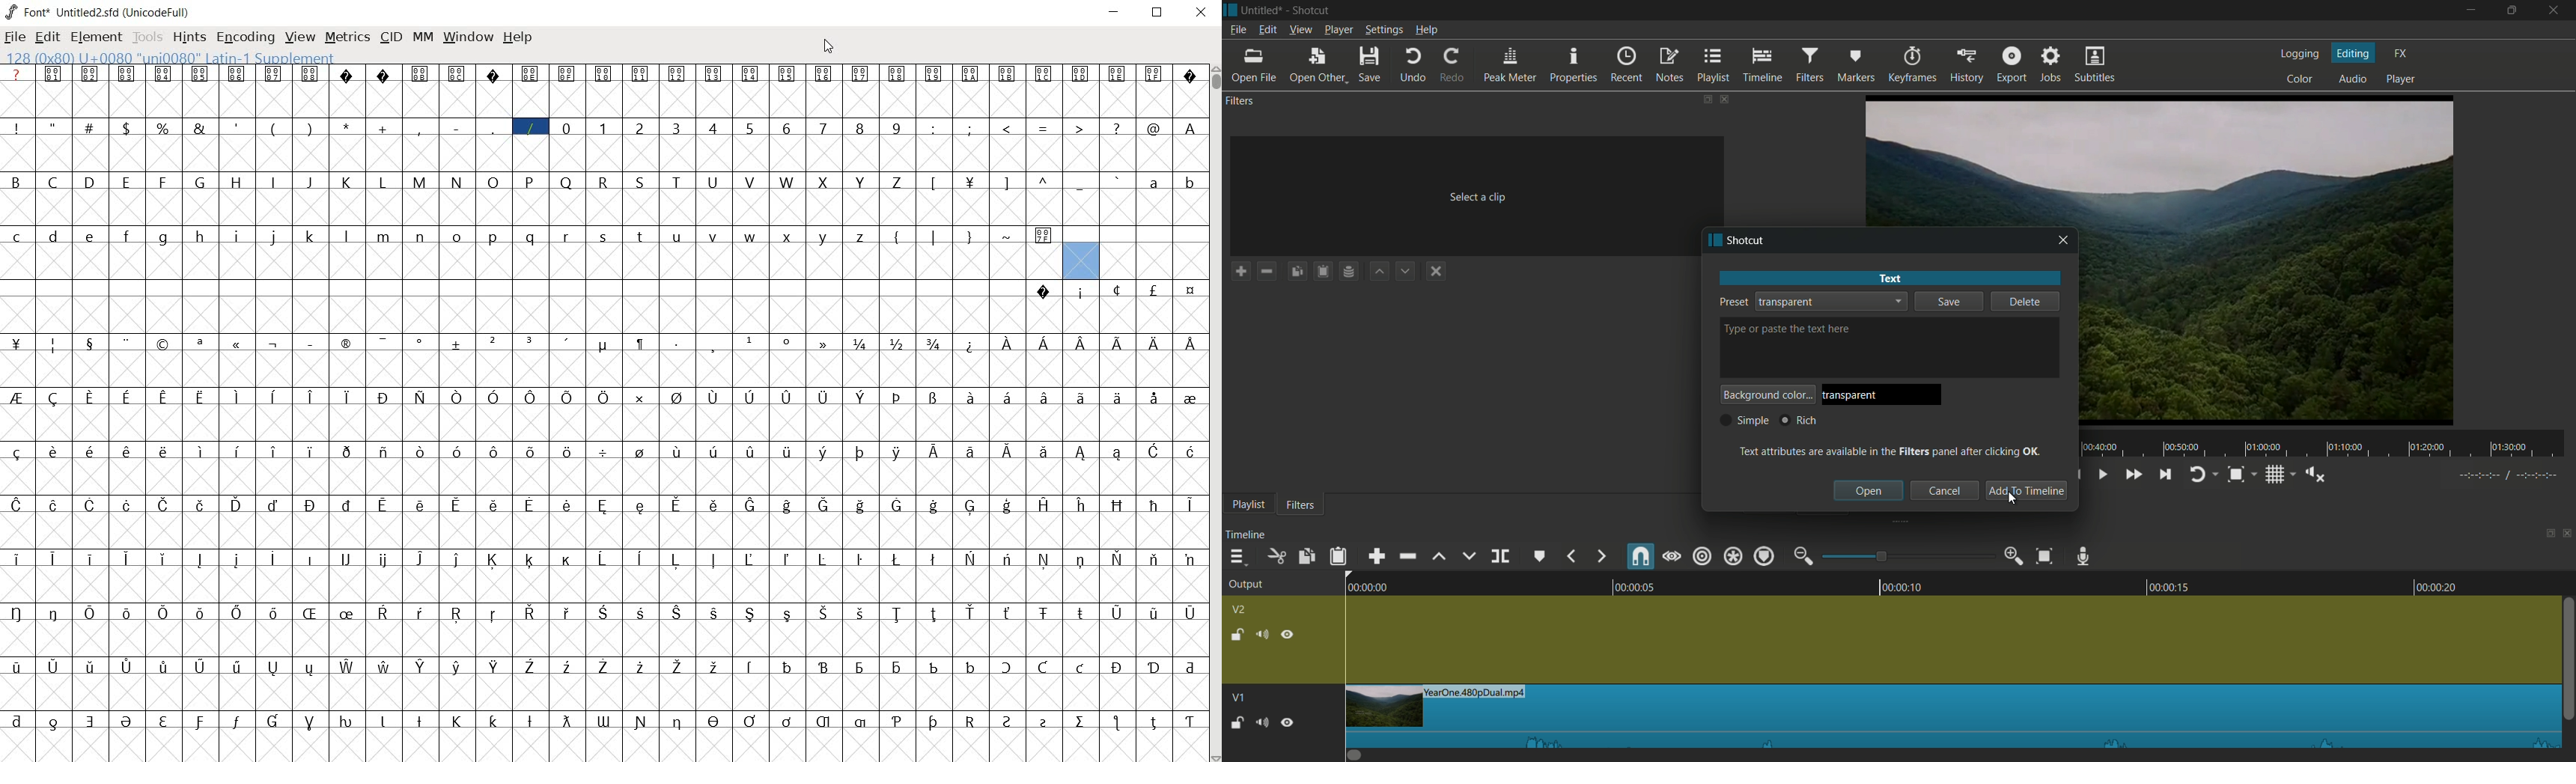  I want to click on glyph, so click(163, 73).